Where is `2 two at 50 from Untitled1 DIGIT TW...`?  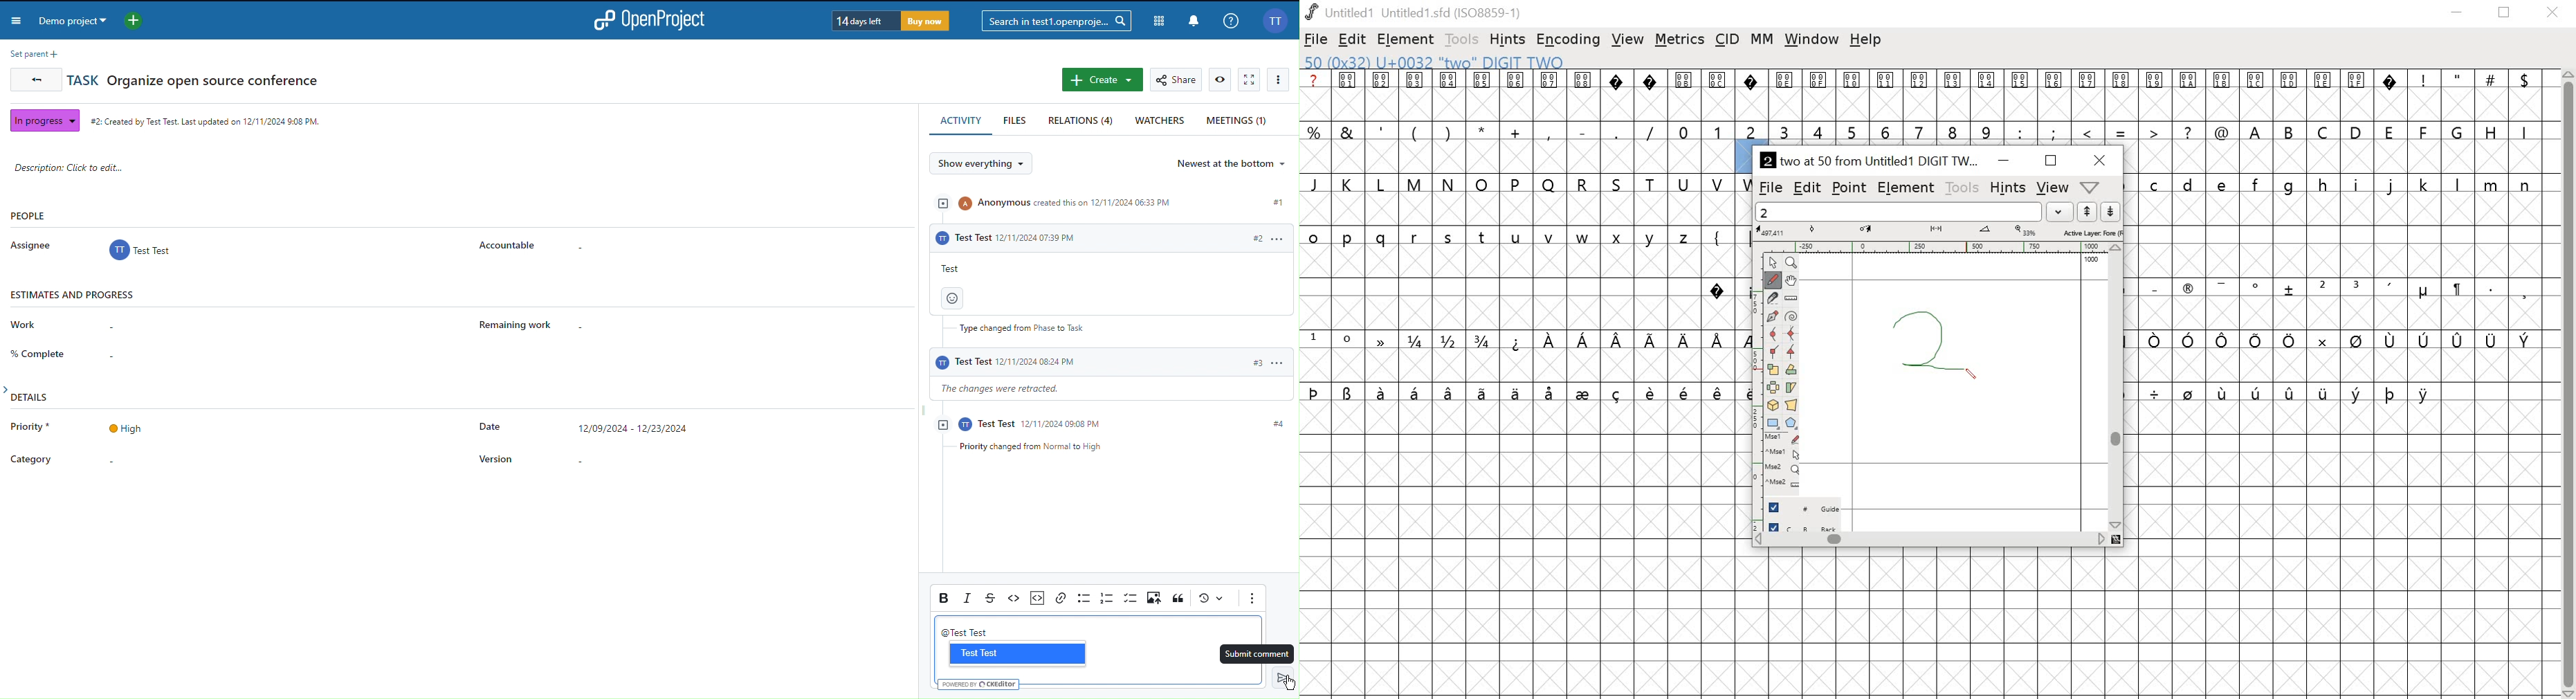
2 two at 50 from Untitled1 DIGIT TW... is located at coordinates (1869, 159).